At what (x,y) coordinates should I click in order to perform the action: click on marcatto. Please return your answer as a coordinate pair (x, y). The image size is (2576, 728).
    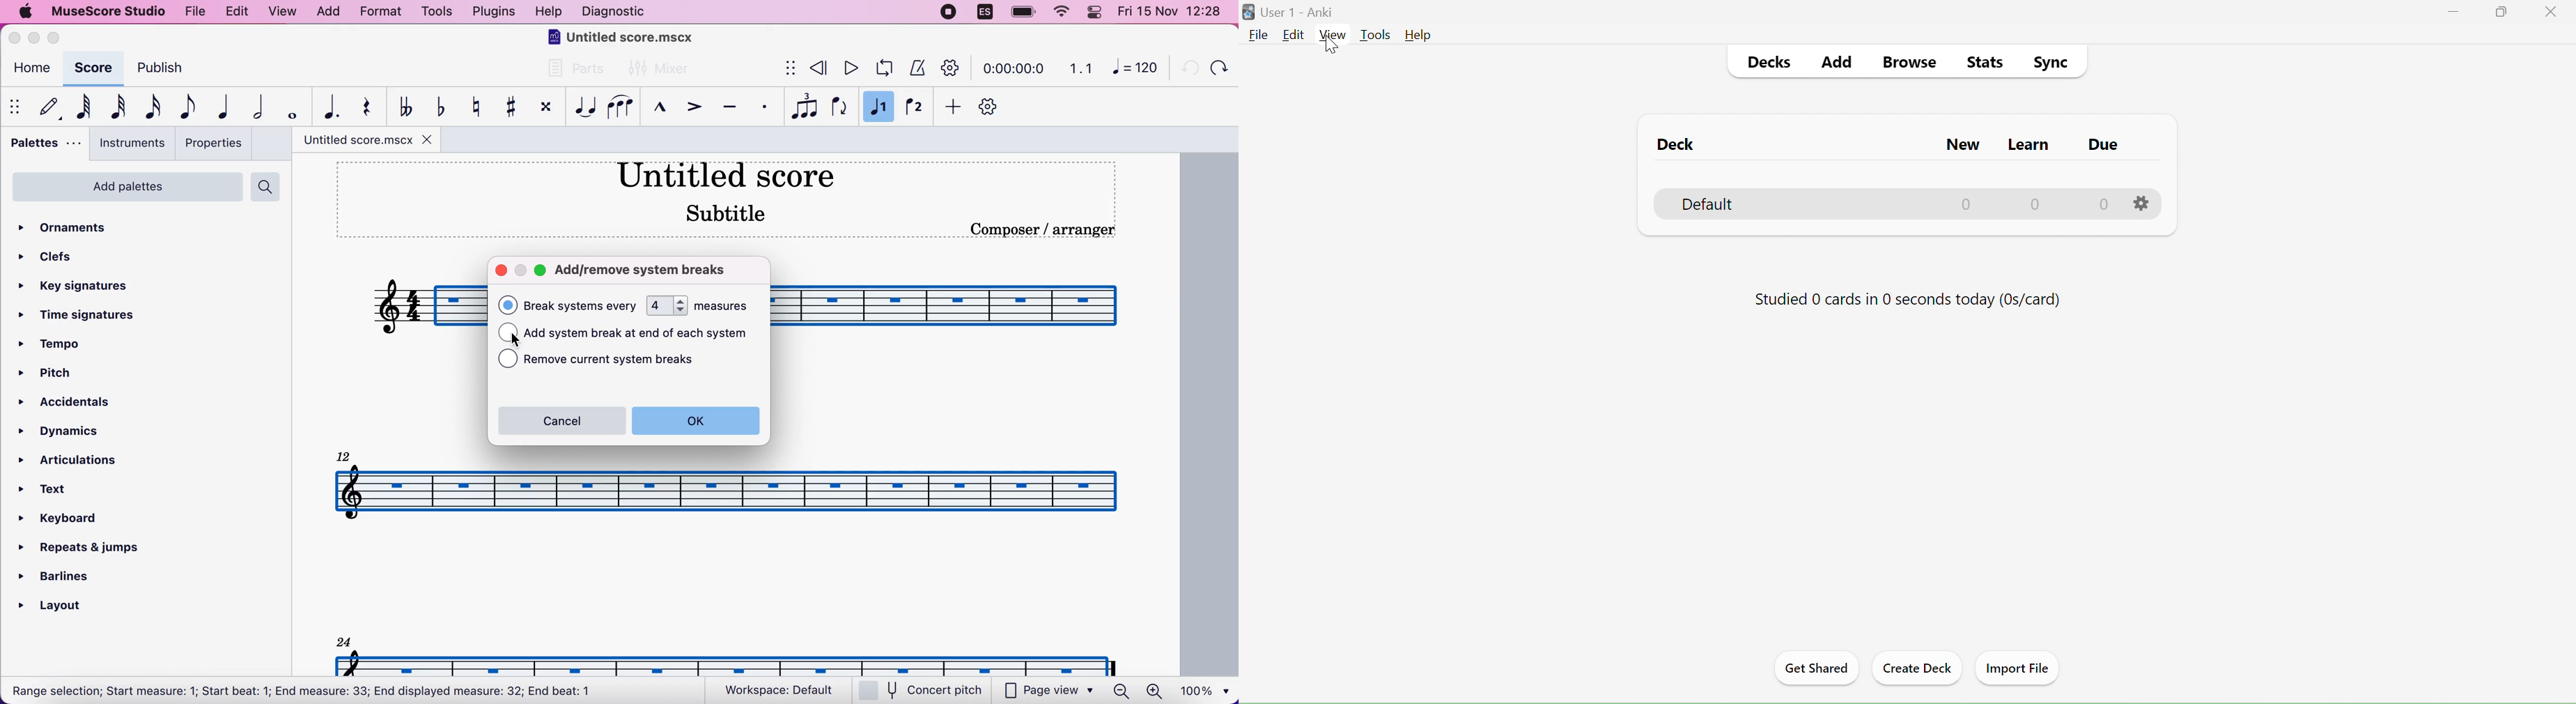
    Looking at the image, I should click on (657, 110).